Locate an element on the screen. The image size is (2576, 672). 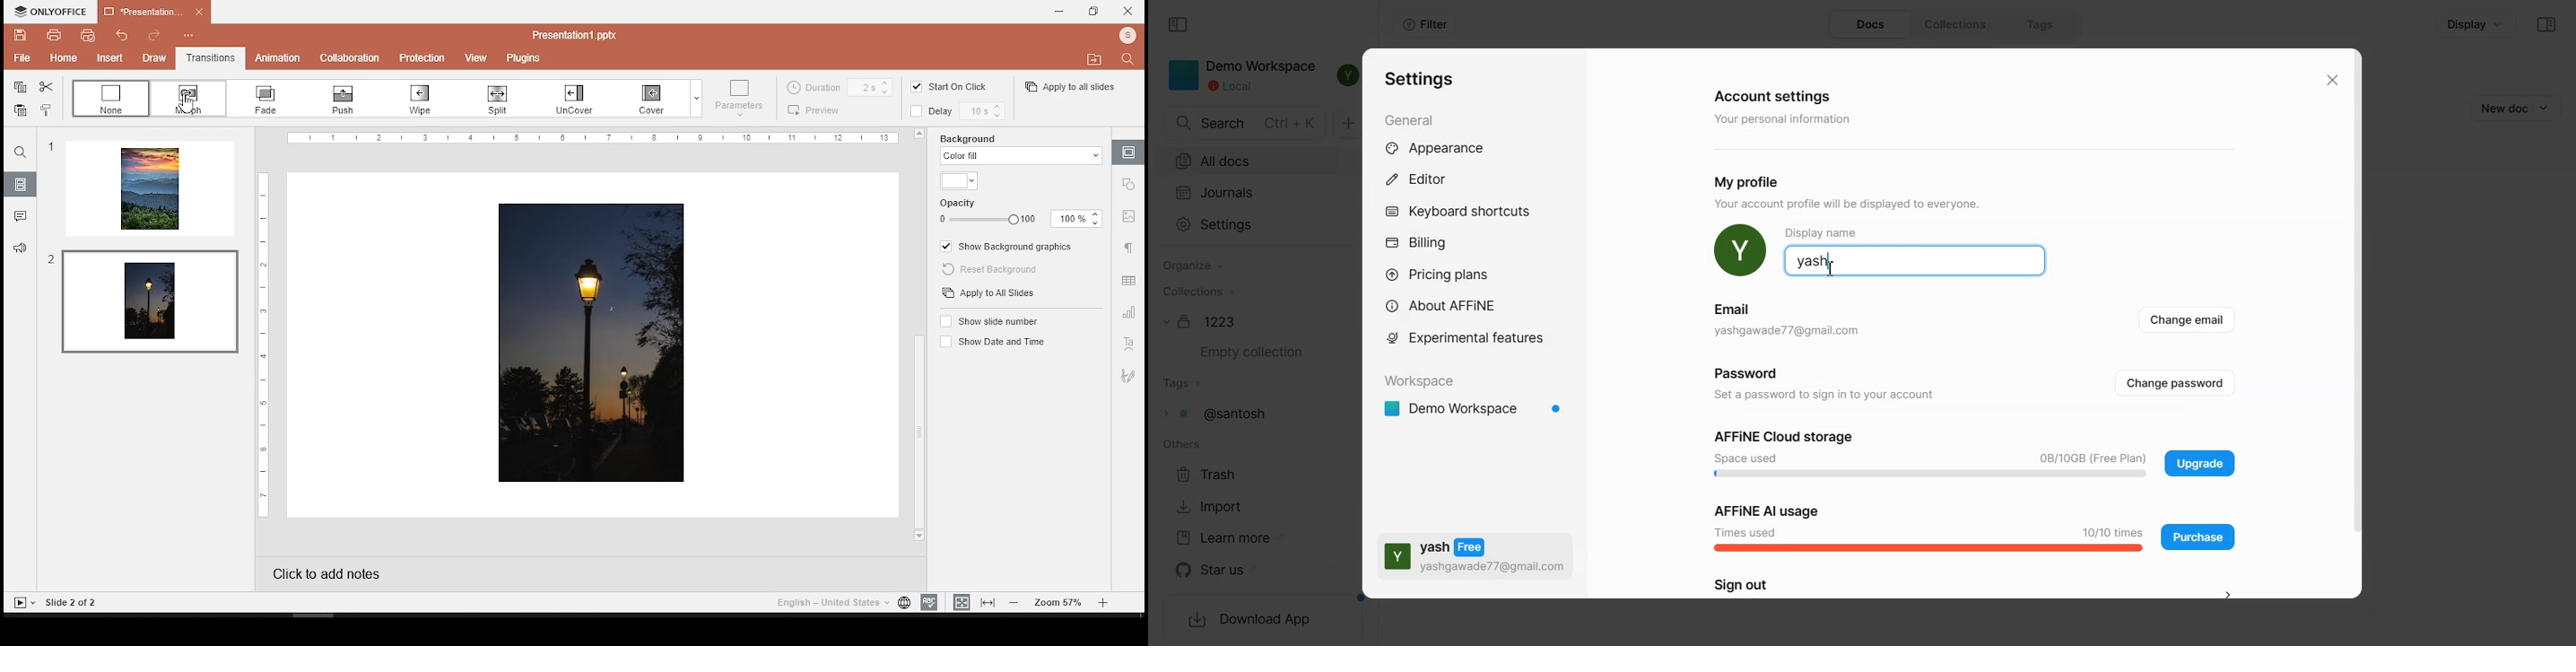
slide style is located at coordinates (841, 87).